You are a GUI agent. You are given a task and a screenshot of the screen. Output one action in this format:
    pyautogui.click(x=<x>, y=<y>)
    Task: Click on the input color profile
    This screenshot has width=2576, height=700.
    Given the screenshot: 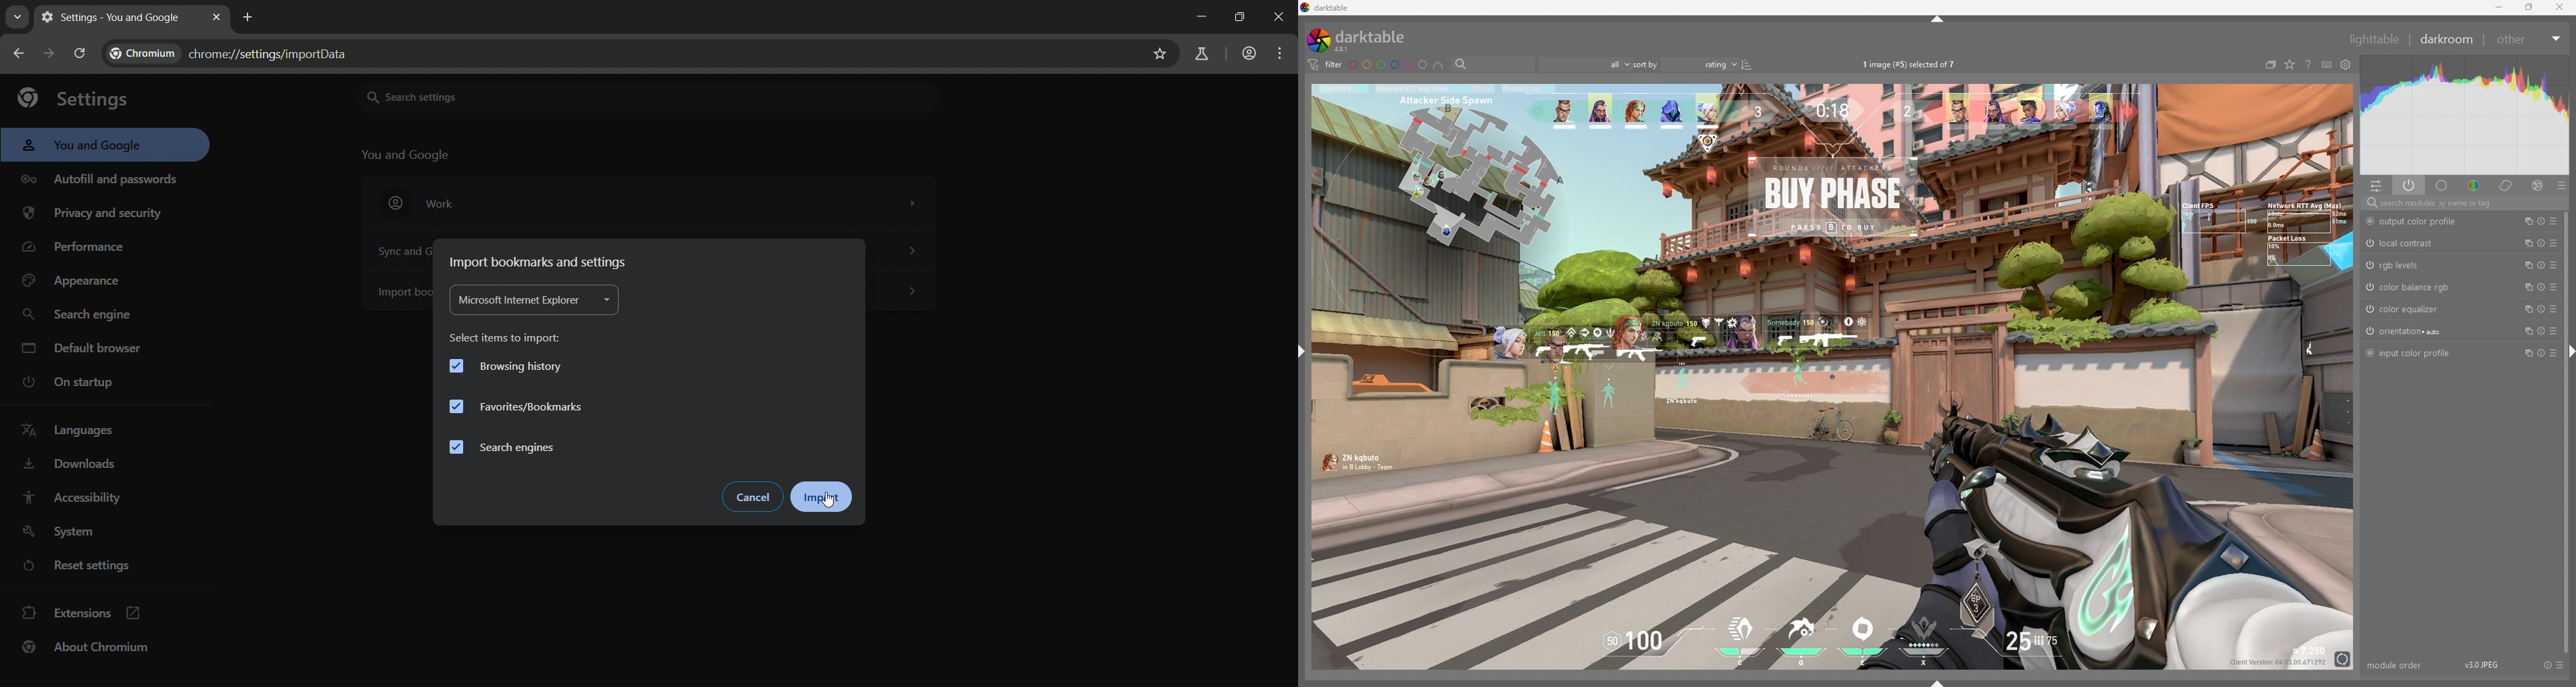 What is the action you would take?
    pyautogui.click(x=2410, y=352)
    